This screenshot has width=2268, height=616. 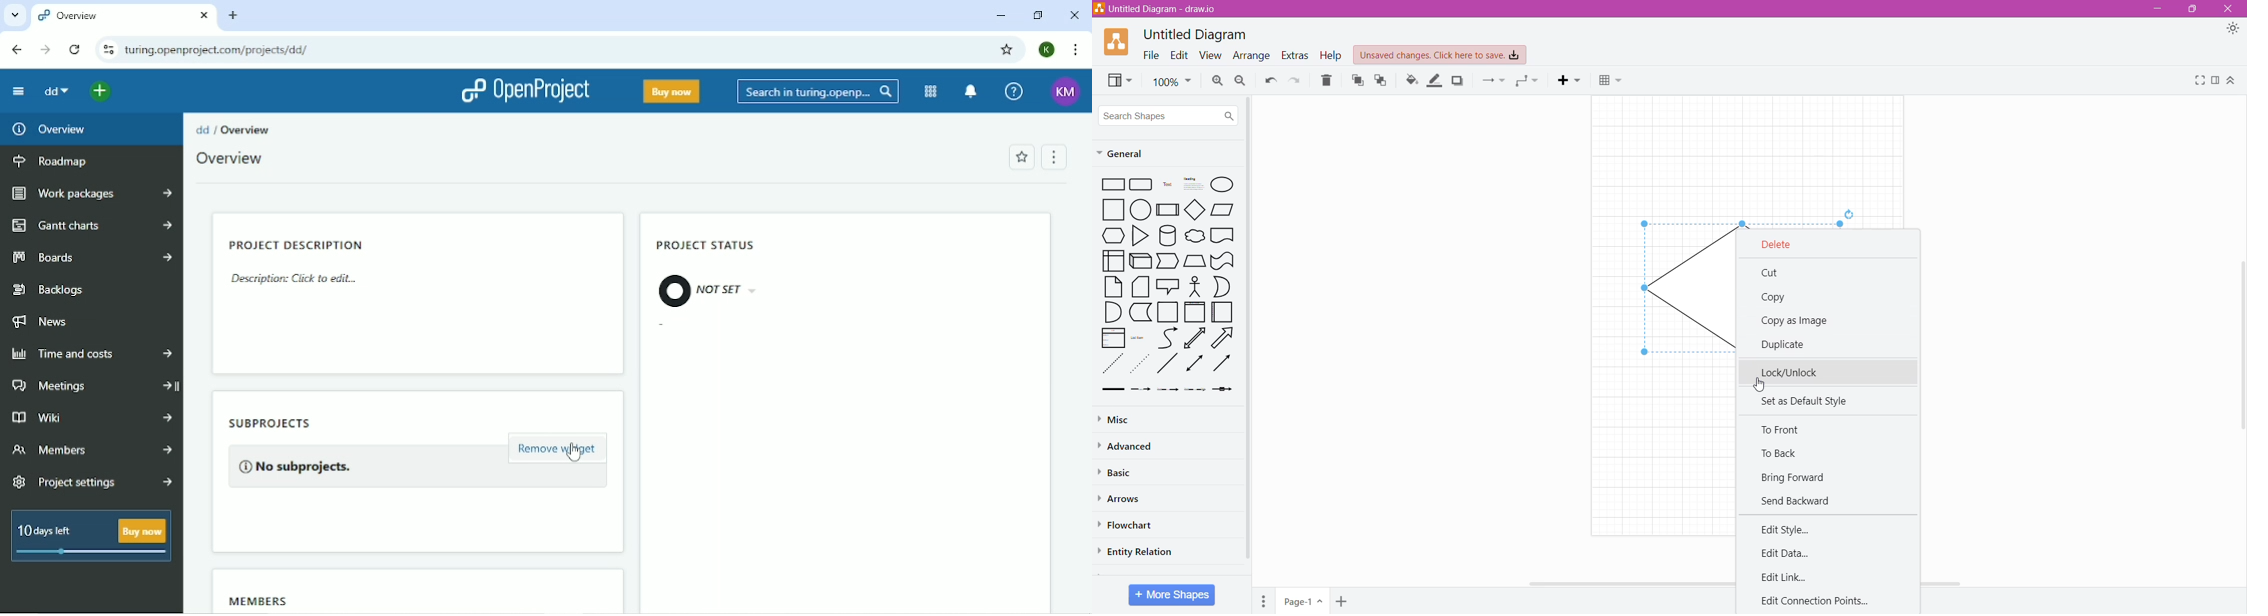 What do you see at coordinates (293, 421) in the screenshot?
I see `Subprojects` at bounding box center [293, 421].